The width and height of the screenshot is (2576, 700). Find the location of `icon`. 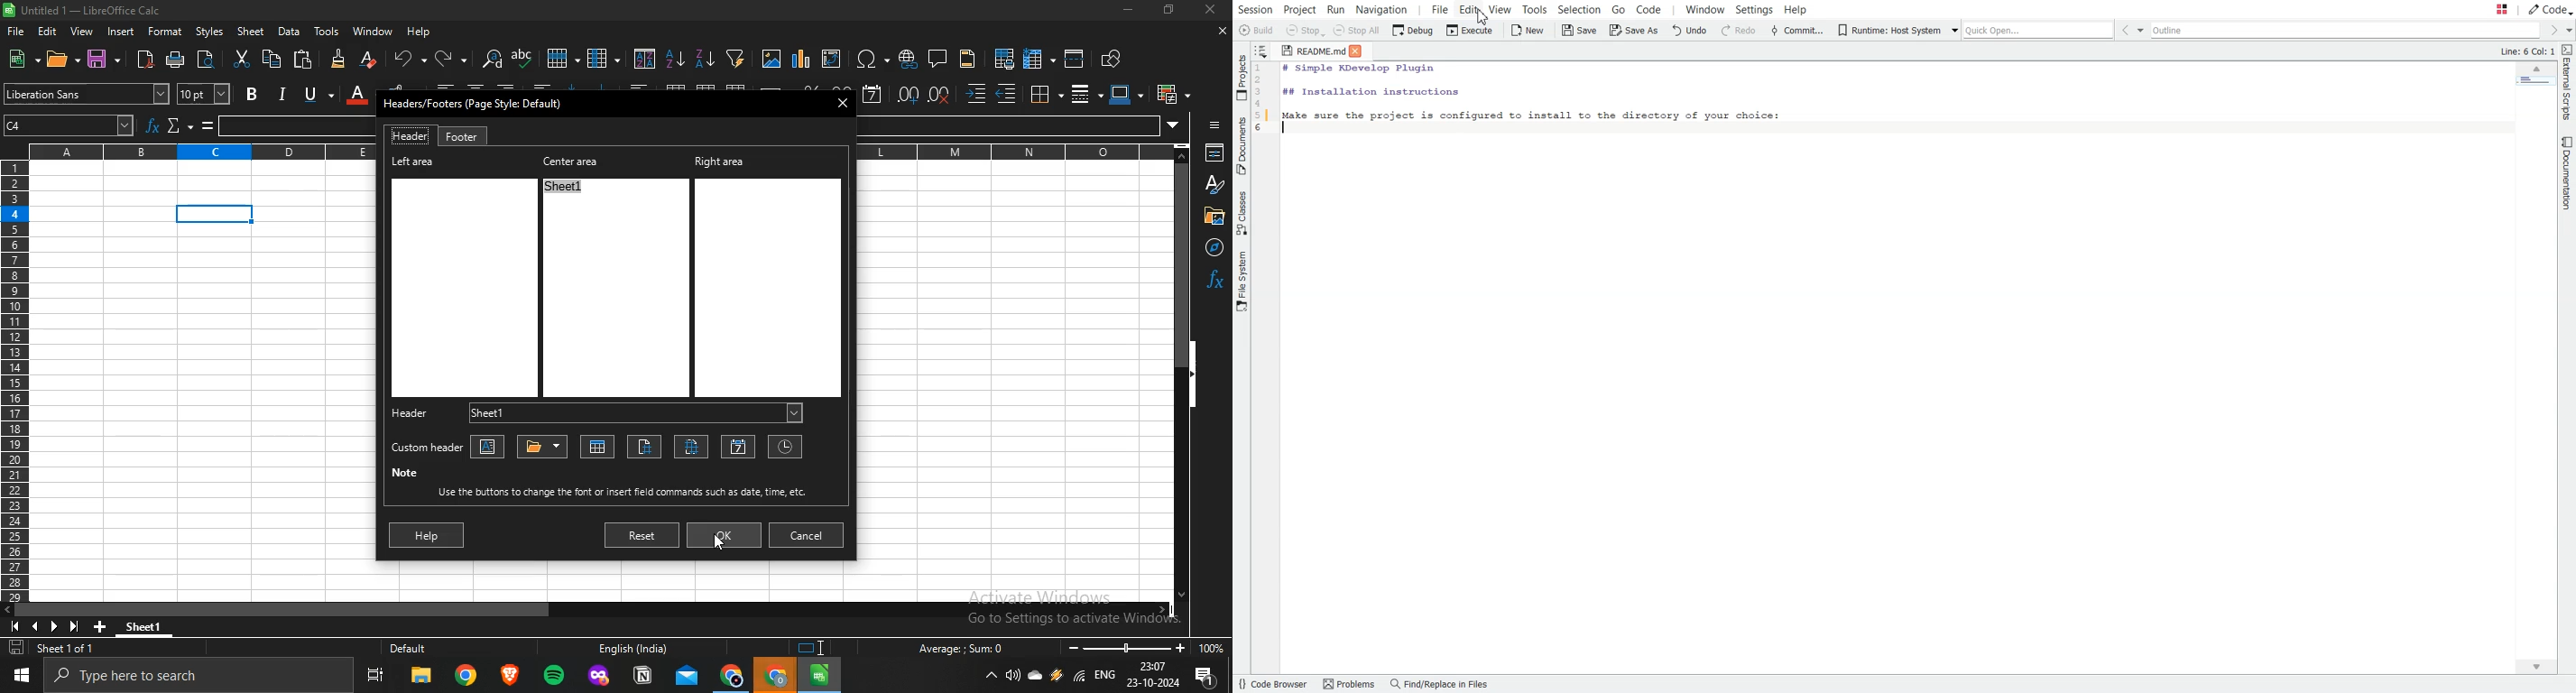

icon is located at coordinates (1214, 122).